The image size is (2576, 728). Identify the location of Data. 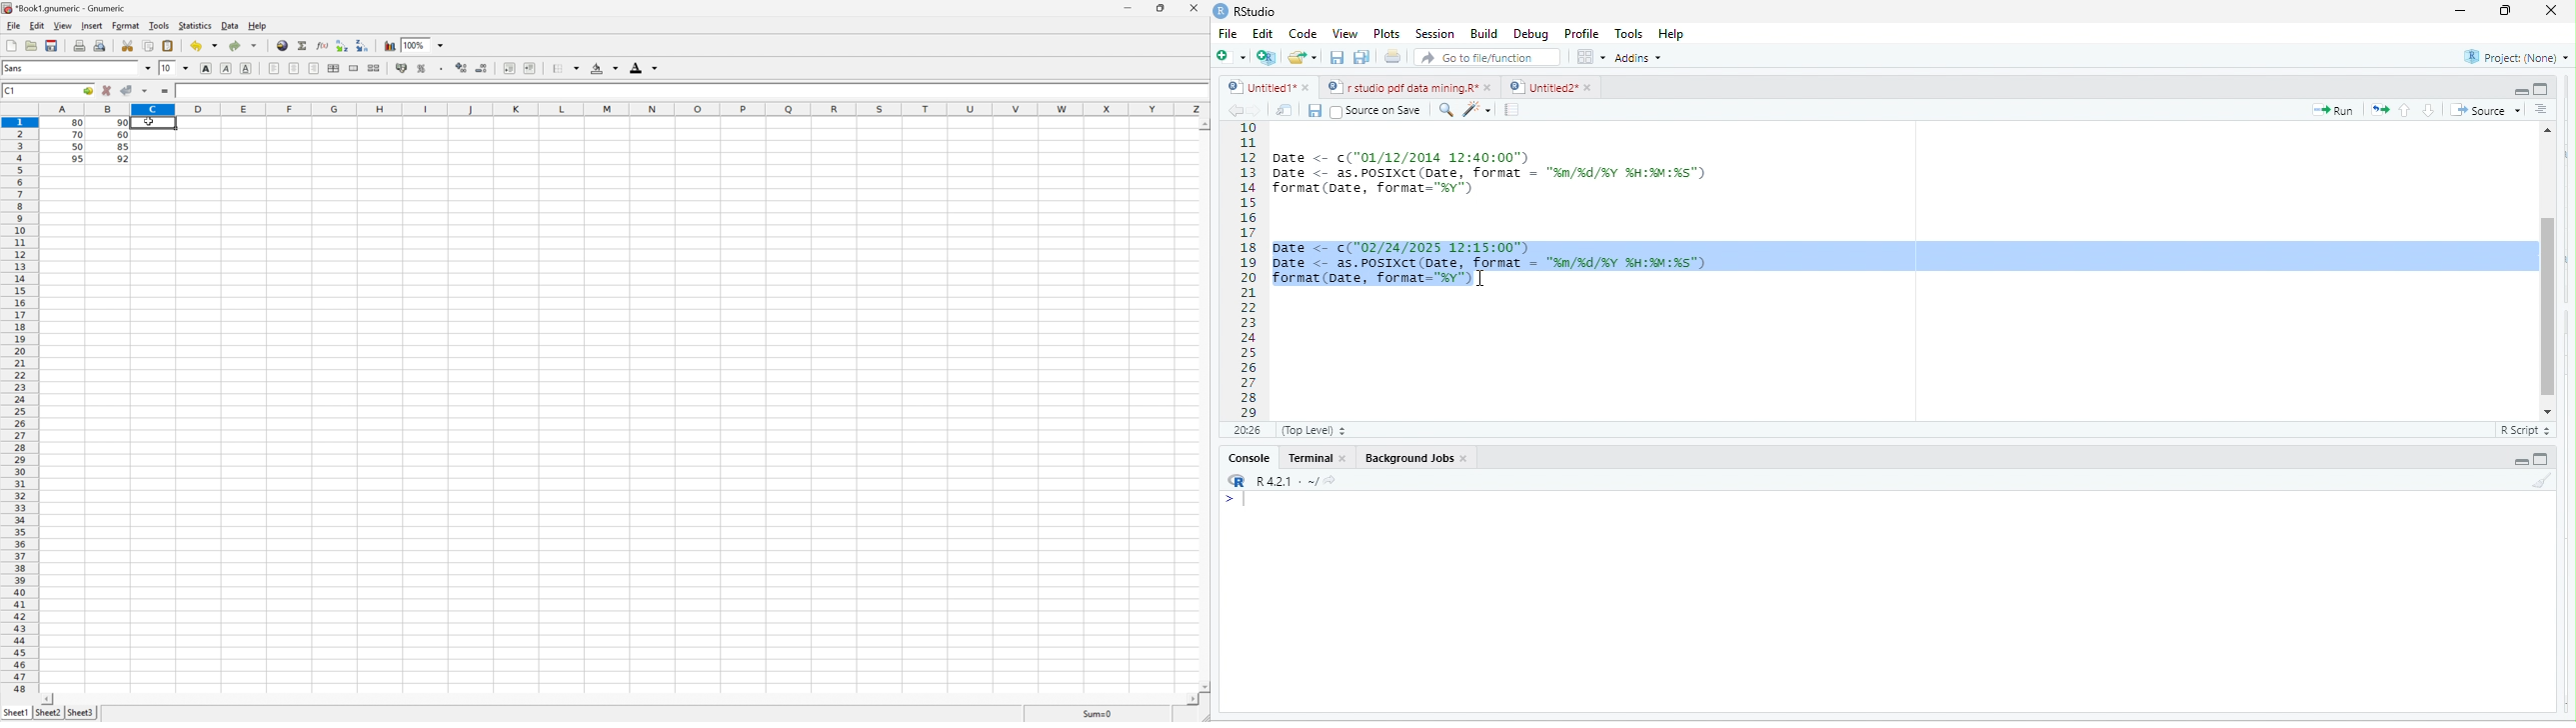
(231, 26).